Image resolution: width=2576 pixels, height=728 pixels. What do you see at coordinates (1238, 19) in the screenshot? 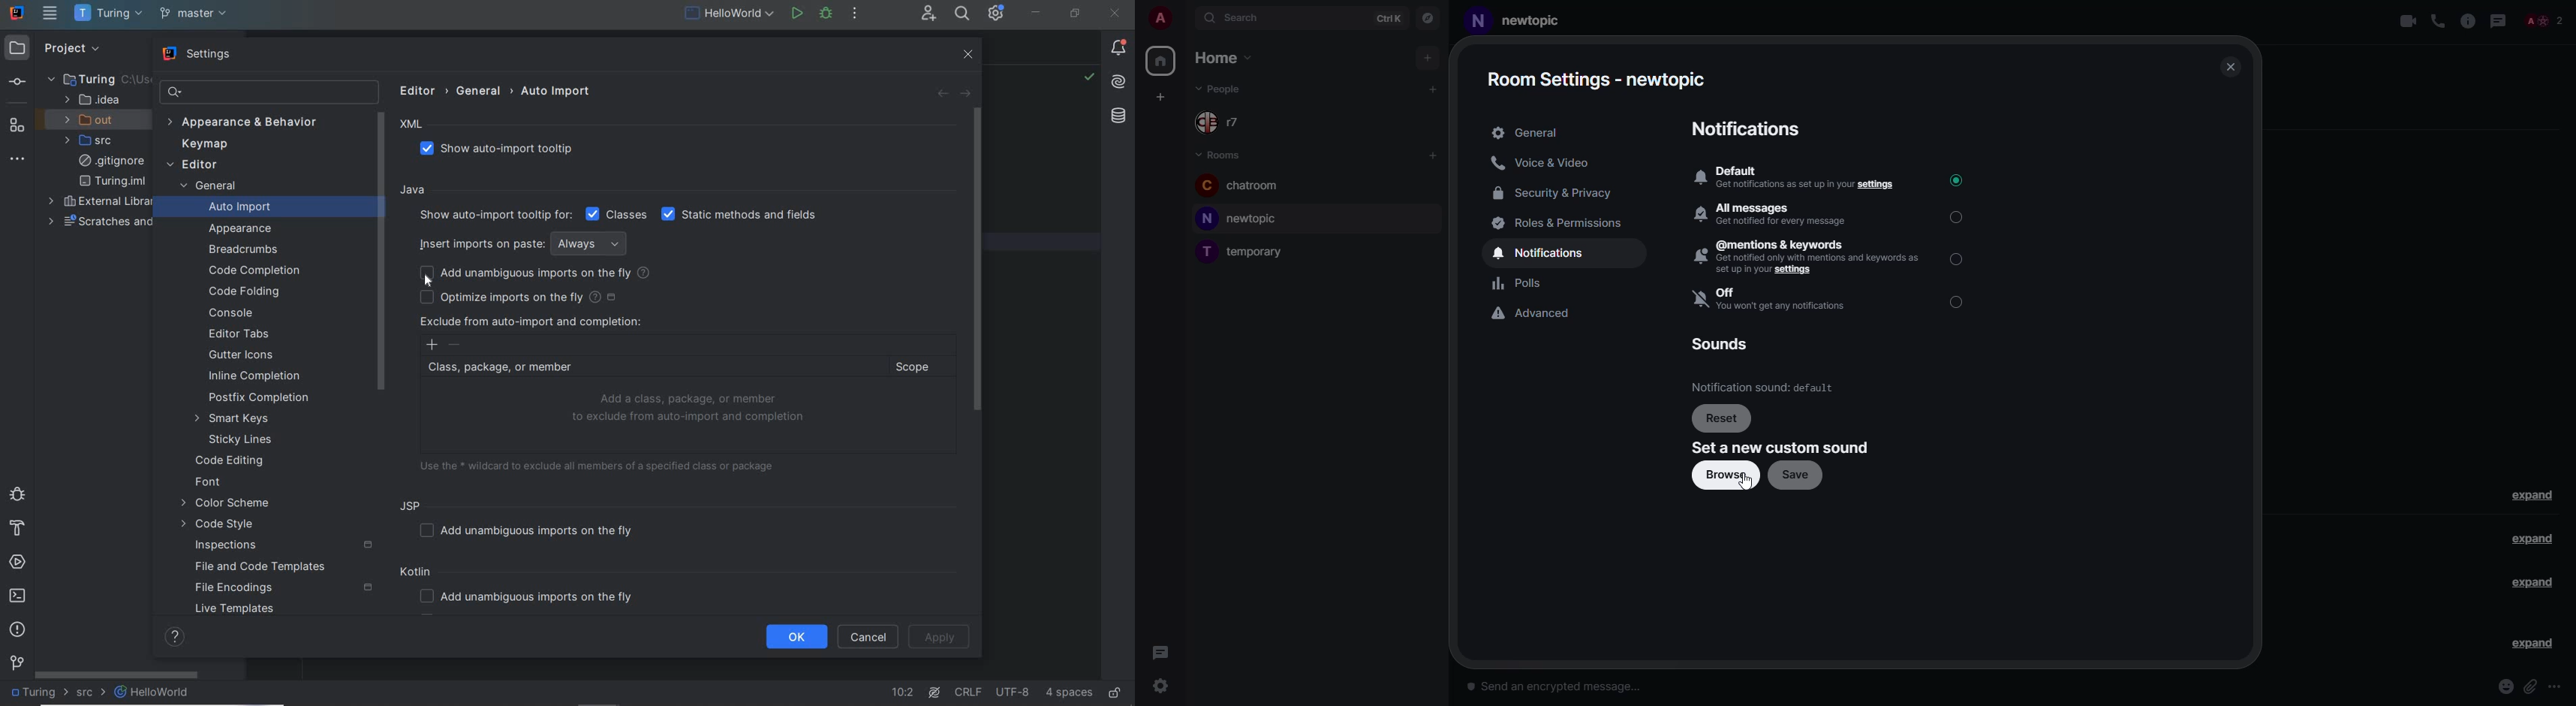
I see `search` at bounding box center [1238, 19].